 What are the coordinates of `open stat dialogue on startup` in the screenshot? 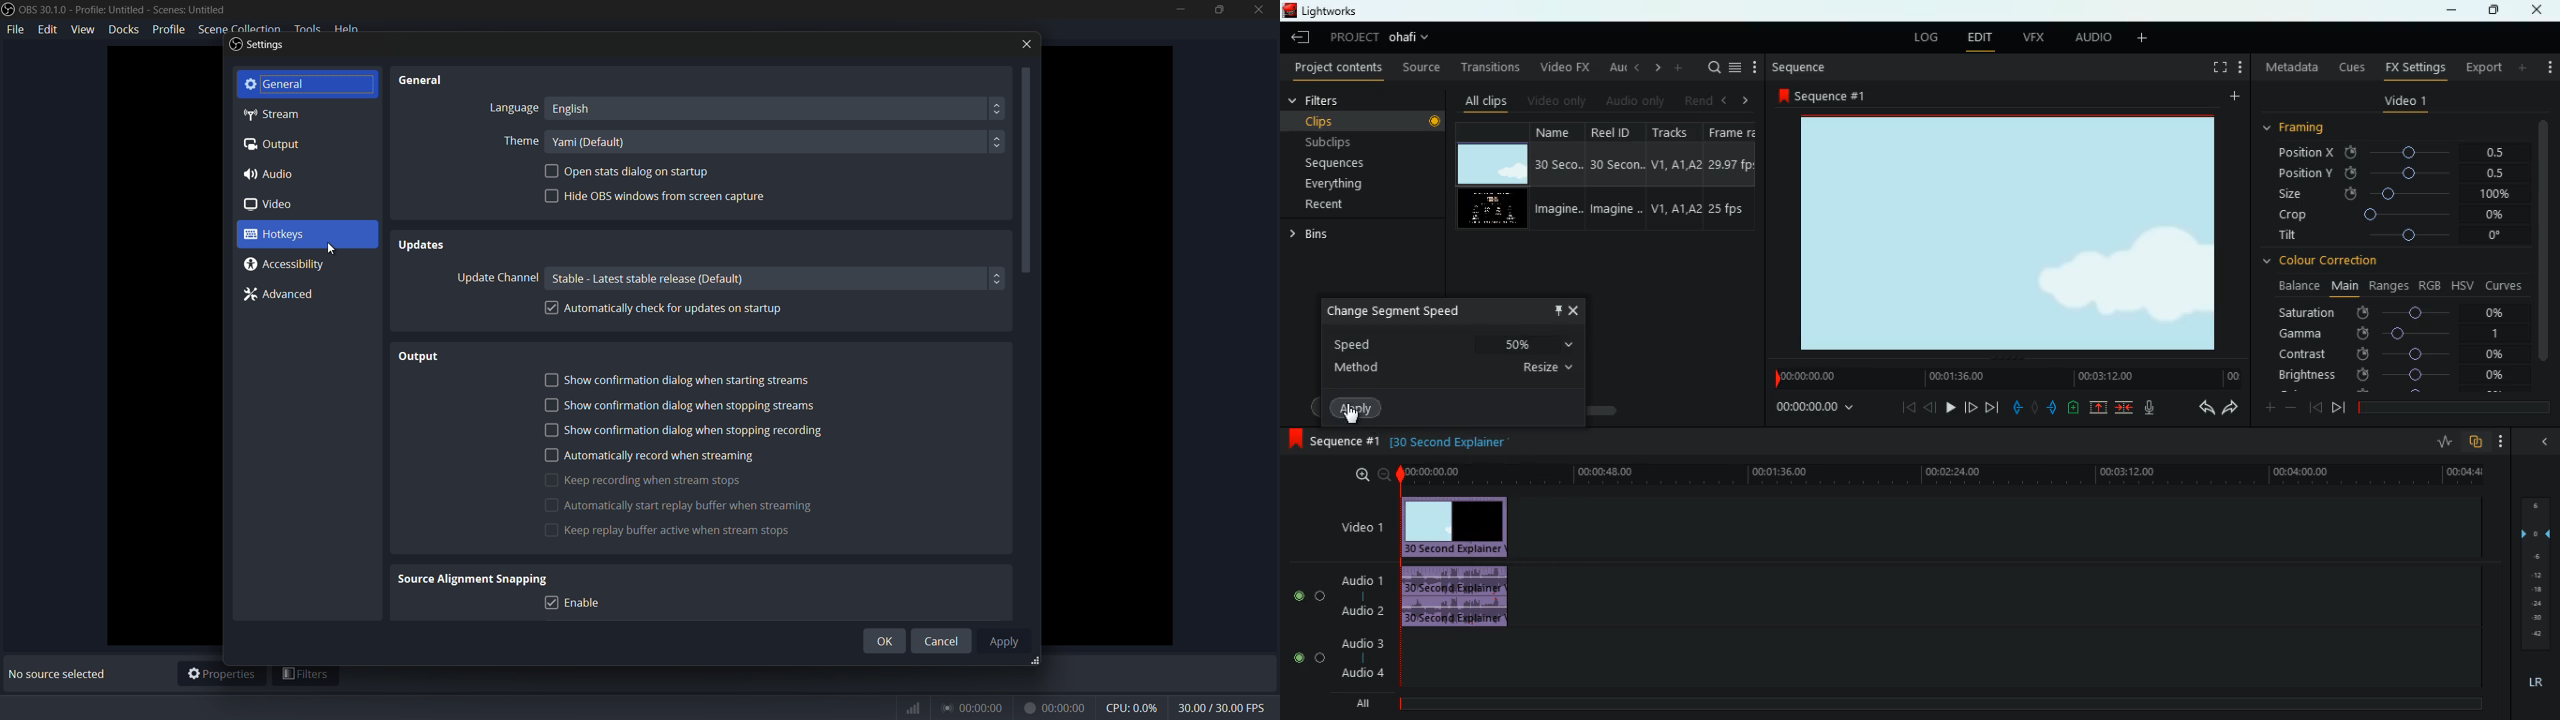 It's located at (625, 172).